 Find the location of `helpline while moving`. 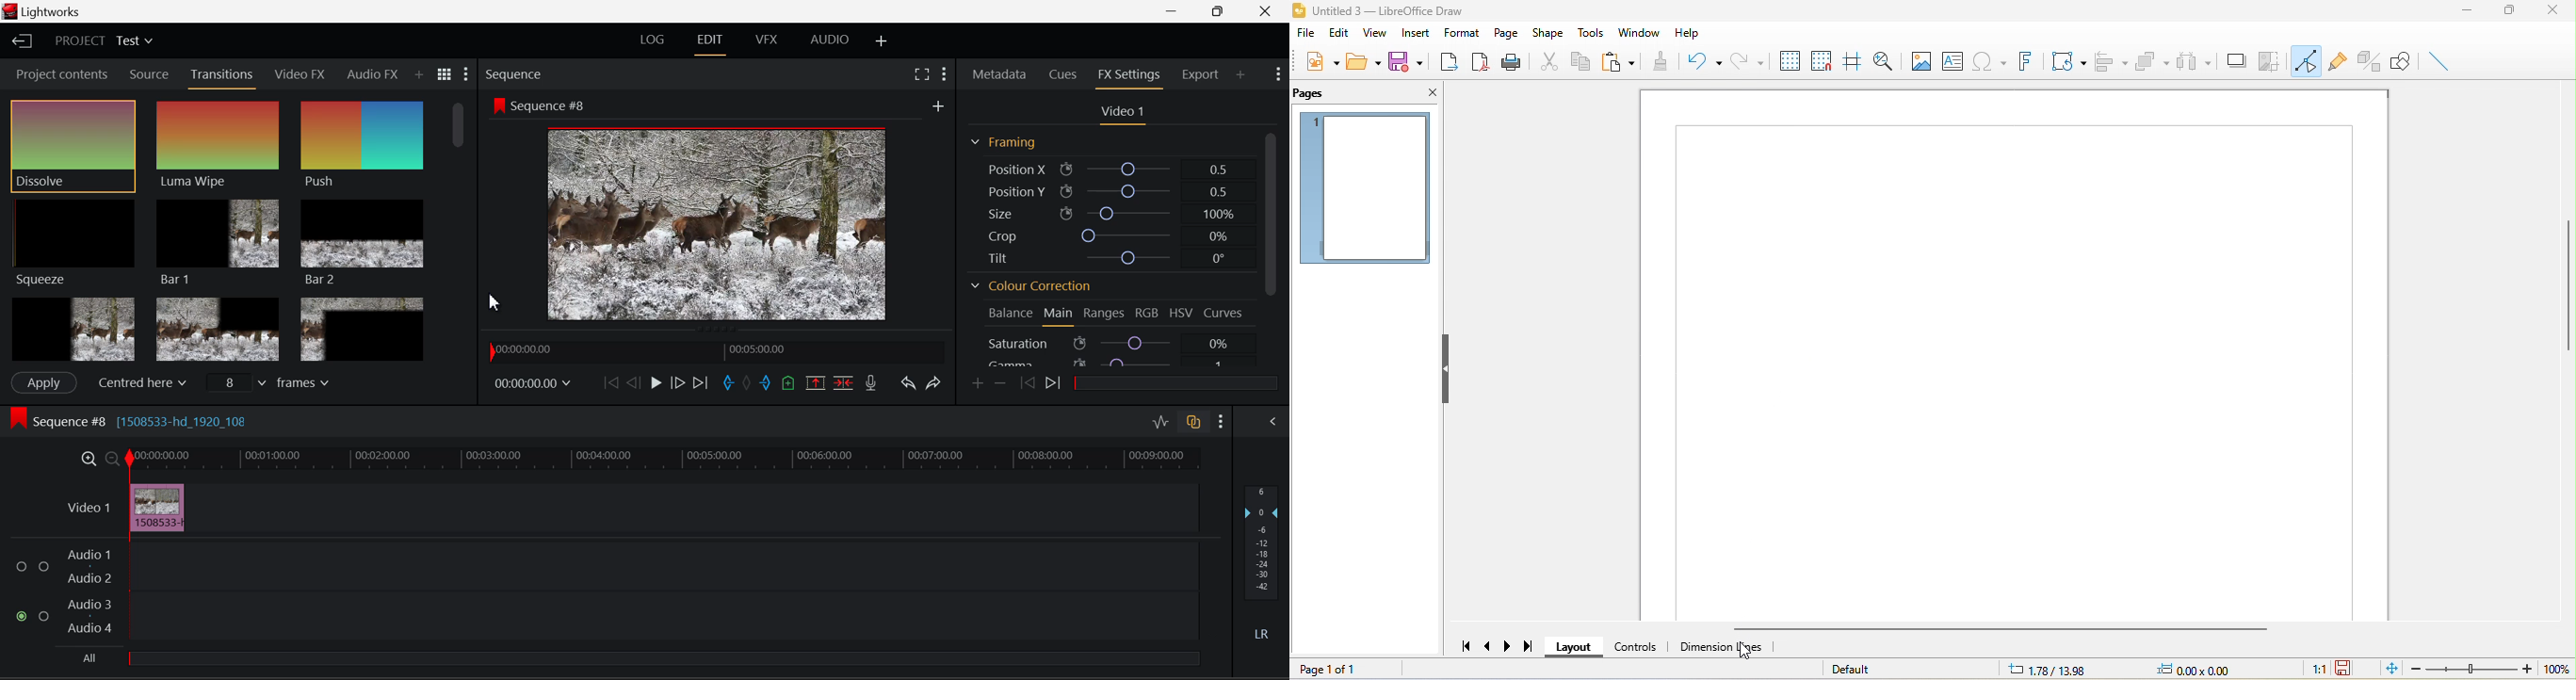

helpline while moving is located at coordinates (1851, 61).